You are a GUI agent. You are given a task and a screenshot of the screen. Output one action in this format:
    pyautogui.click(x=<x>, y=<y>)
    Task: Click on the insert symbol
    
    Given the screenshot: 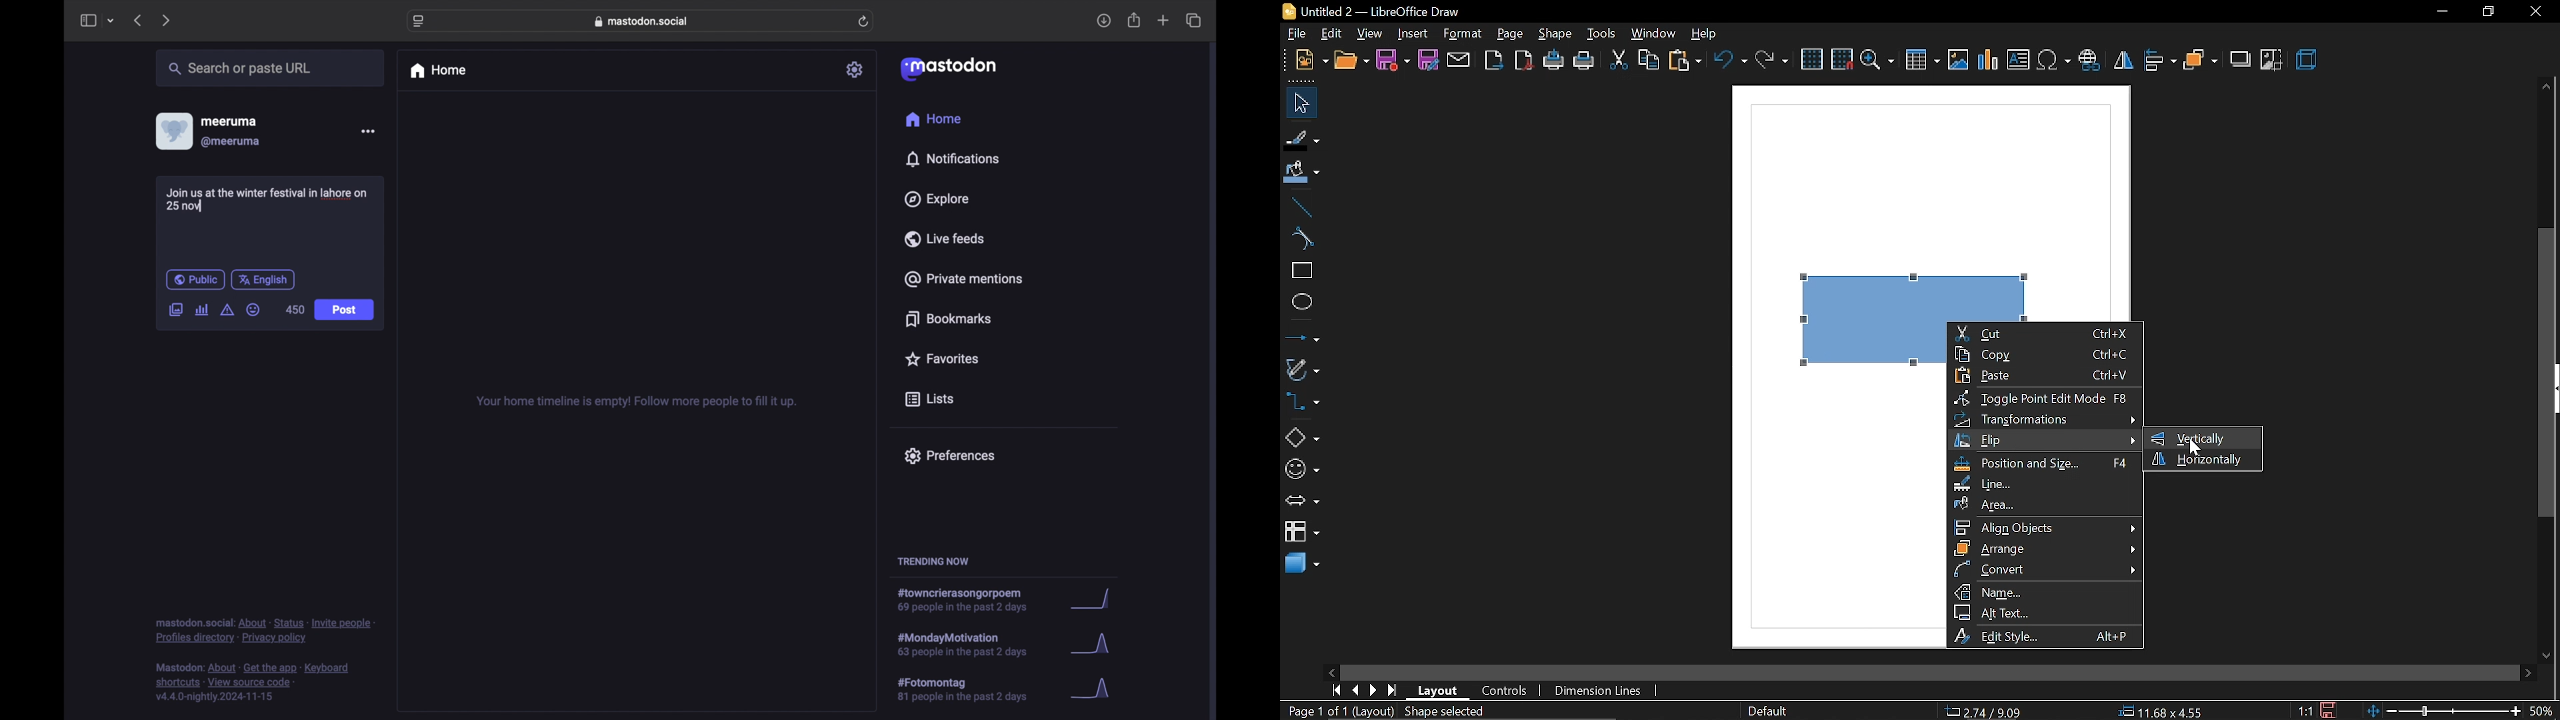 What is the action you would take?
    pyautogui.click(x=2053, y=61)
    